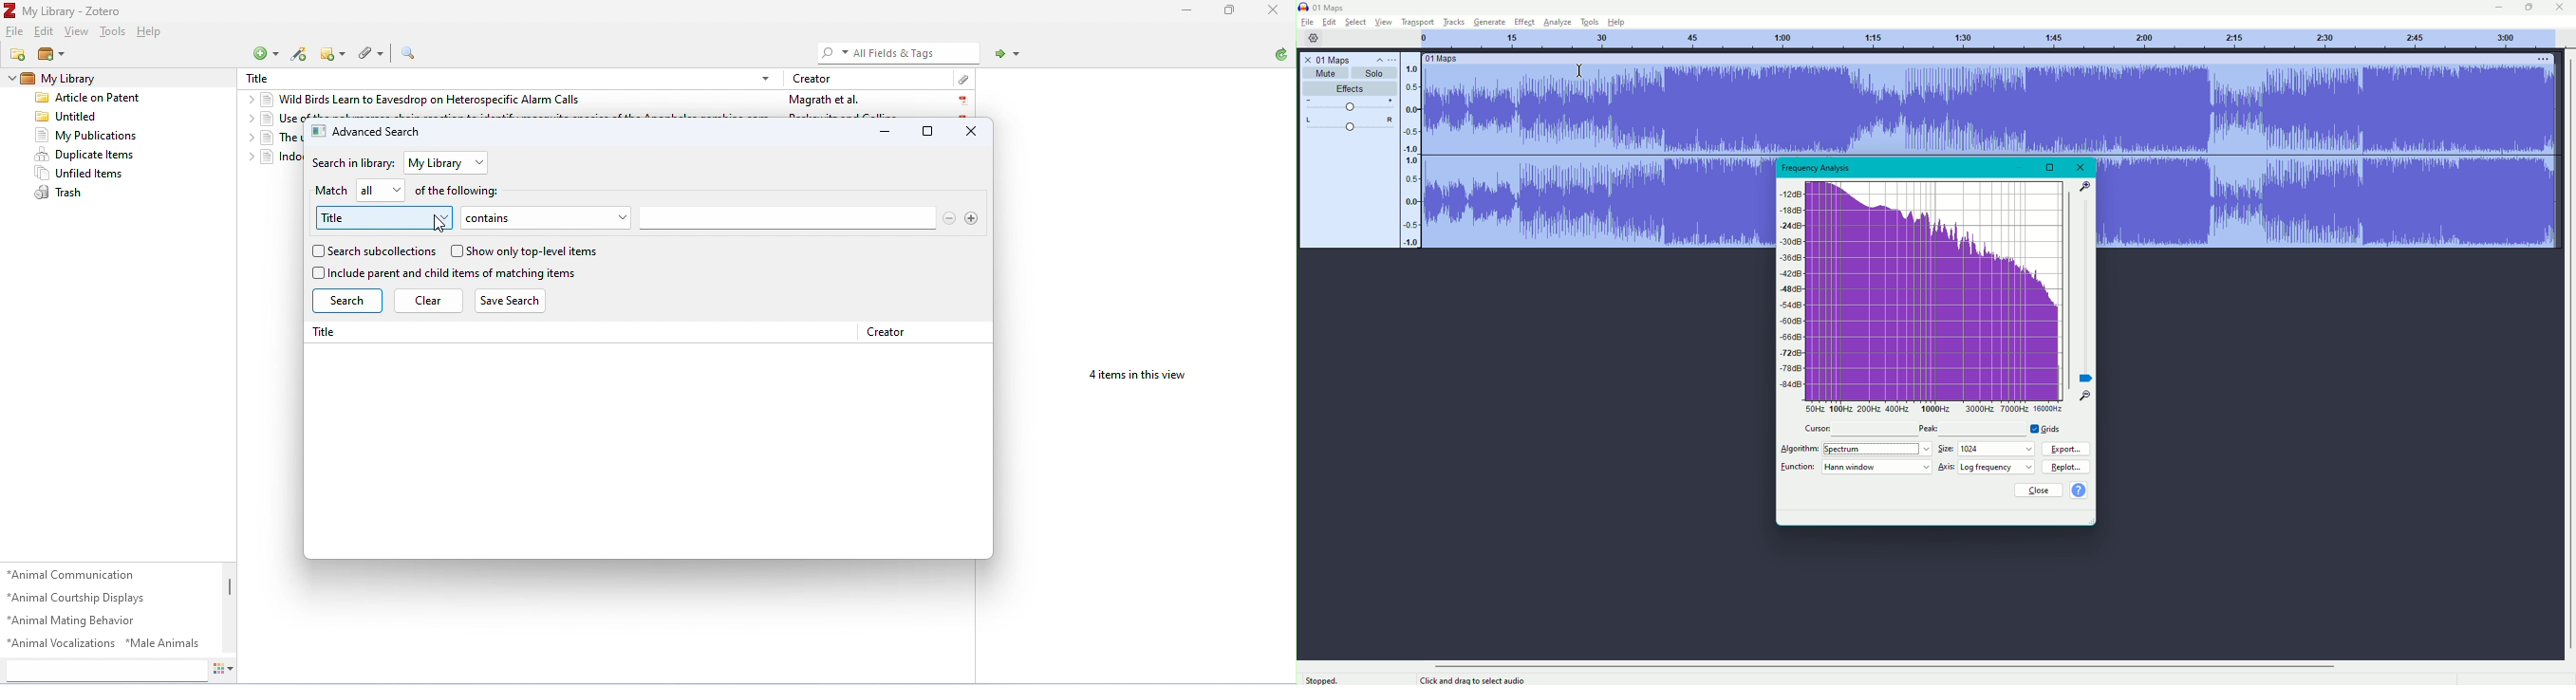  What do you see at coordinates (891, 52) in the screenshot?
I see `All Fields & Tags` at bounding box center [891, 52].